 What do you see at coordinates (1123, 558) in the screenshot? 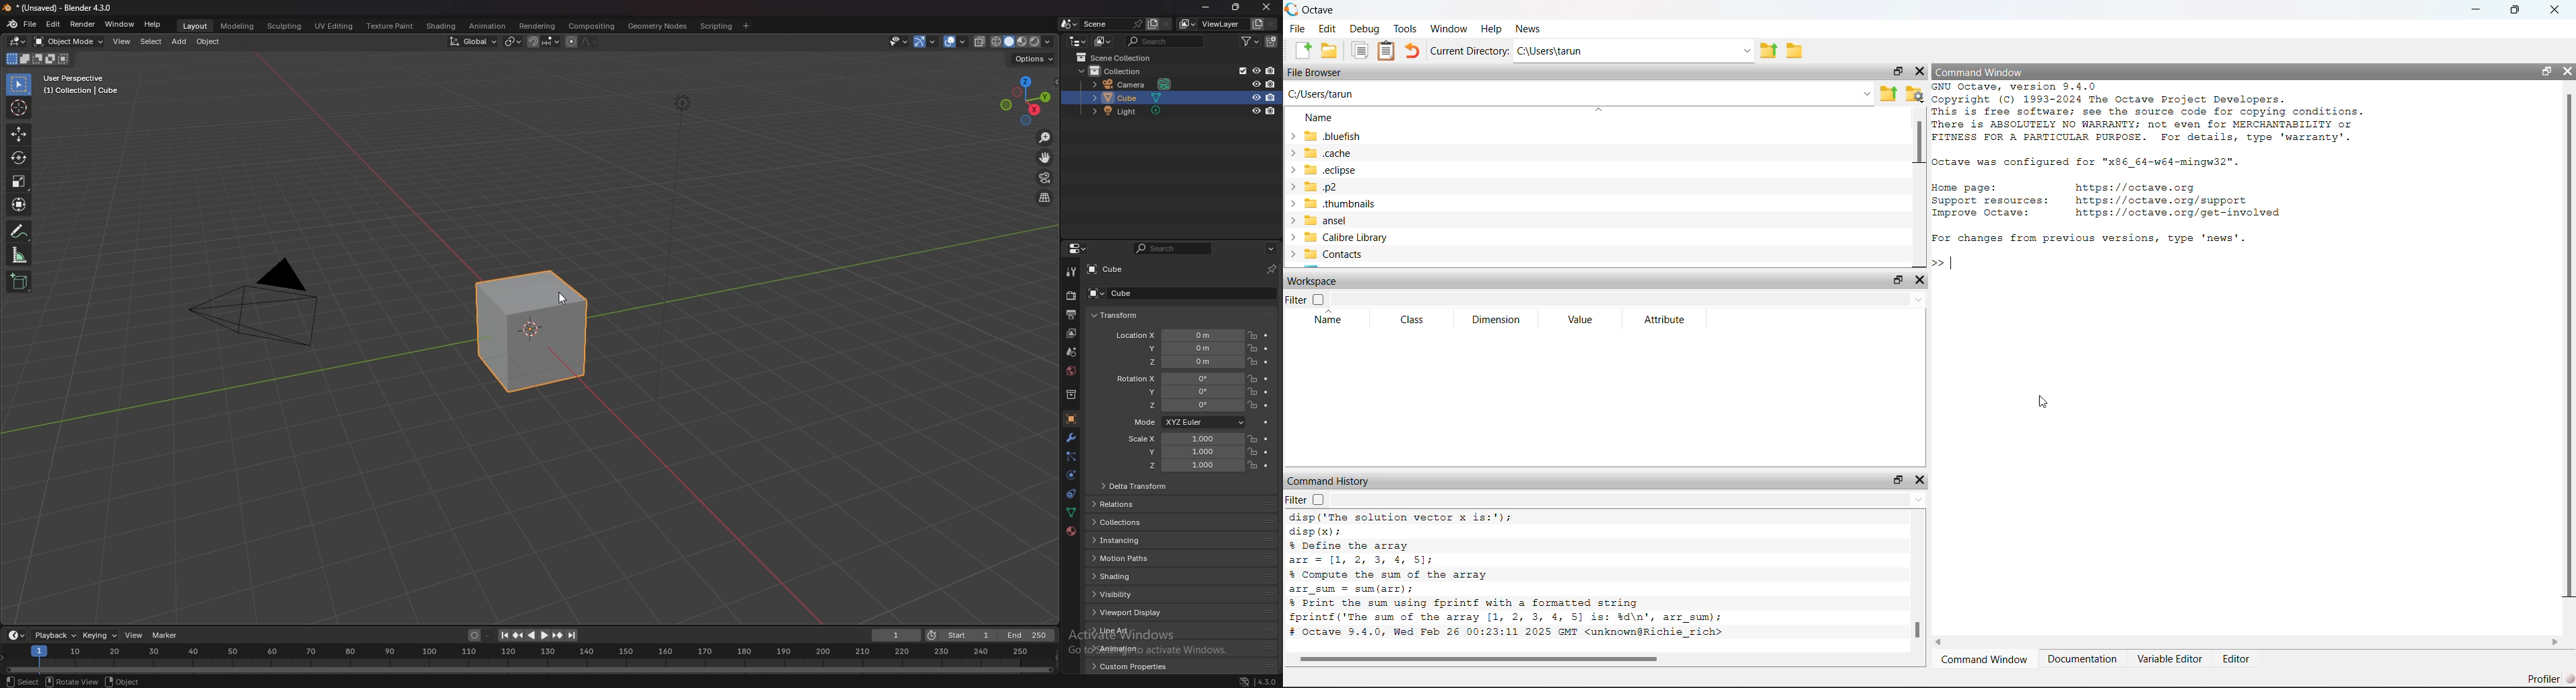
I see `motion paths` at bounding box center [1123, 558].